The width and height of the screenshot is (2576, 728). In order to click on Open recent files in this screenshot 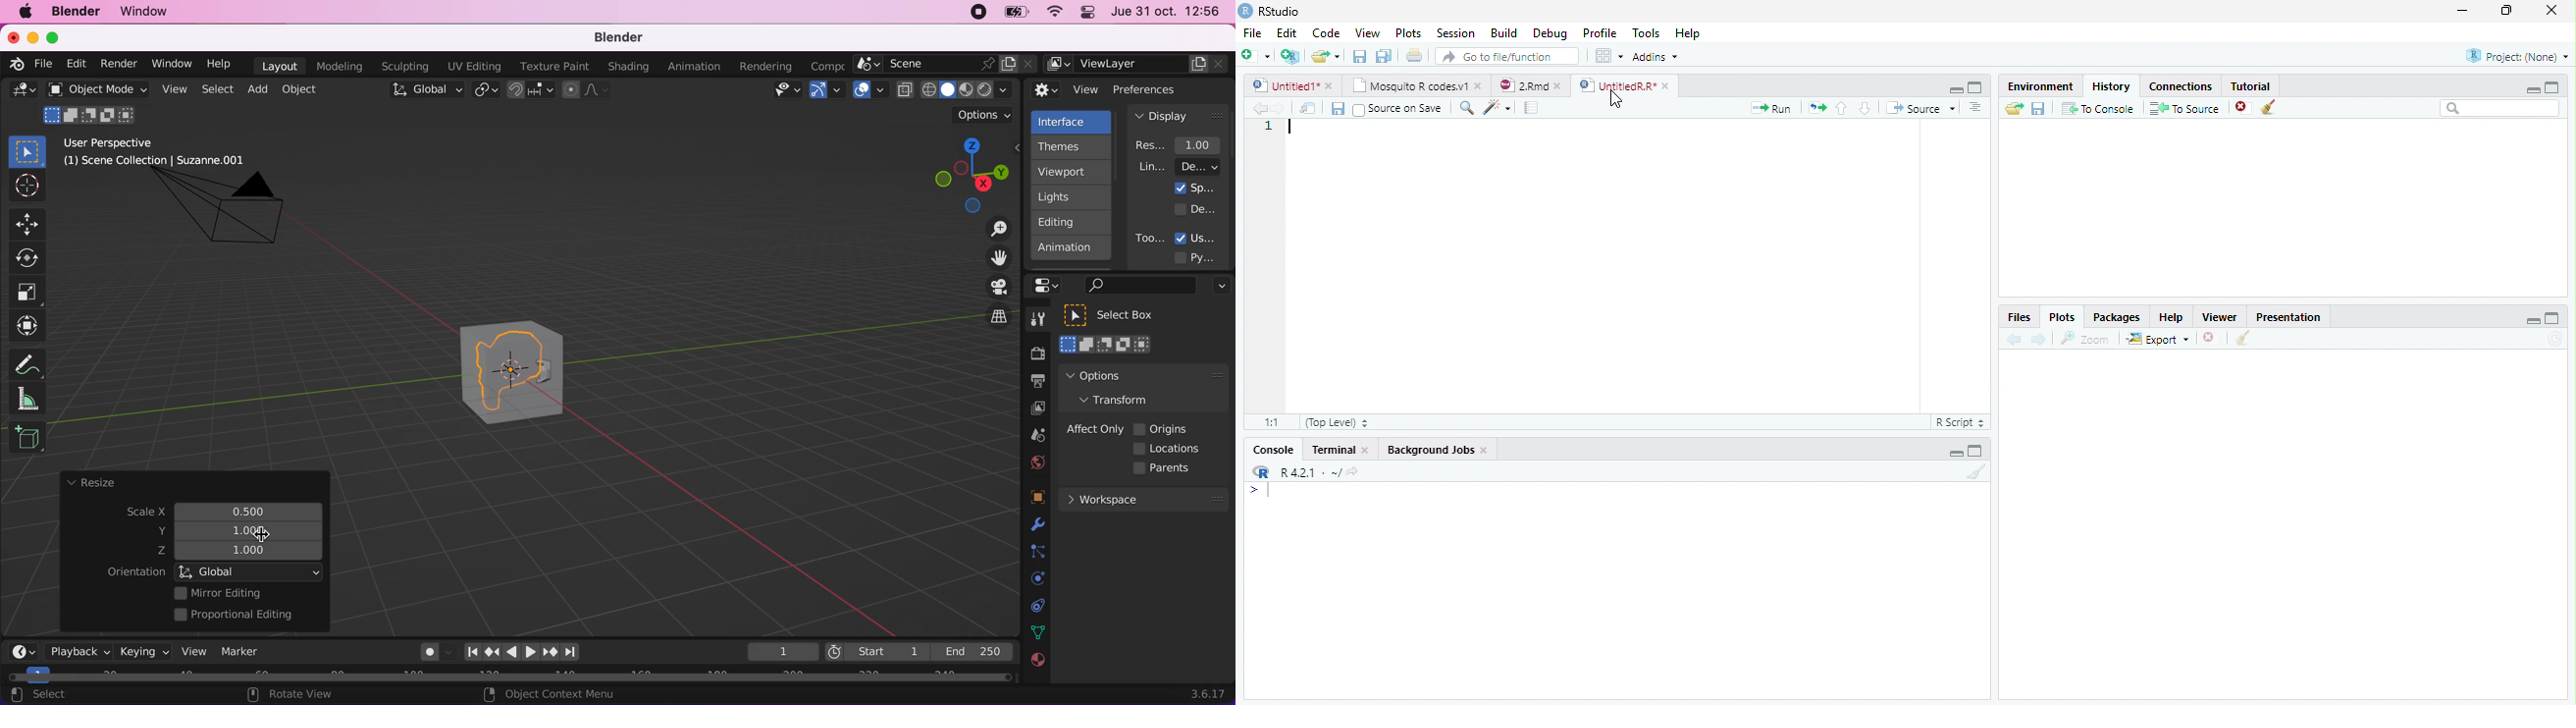, I will do `click(1338, 56)`.